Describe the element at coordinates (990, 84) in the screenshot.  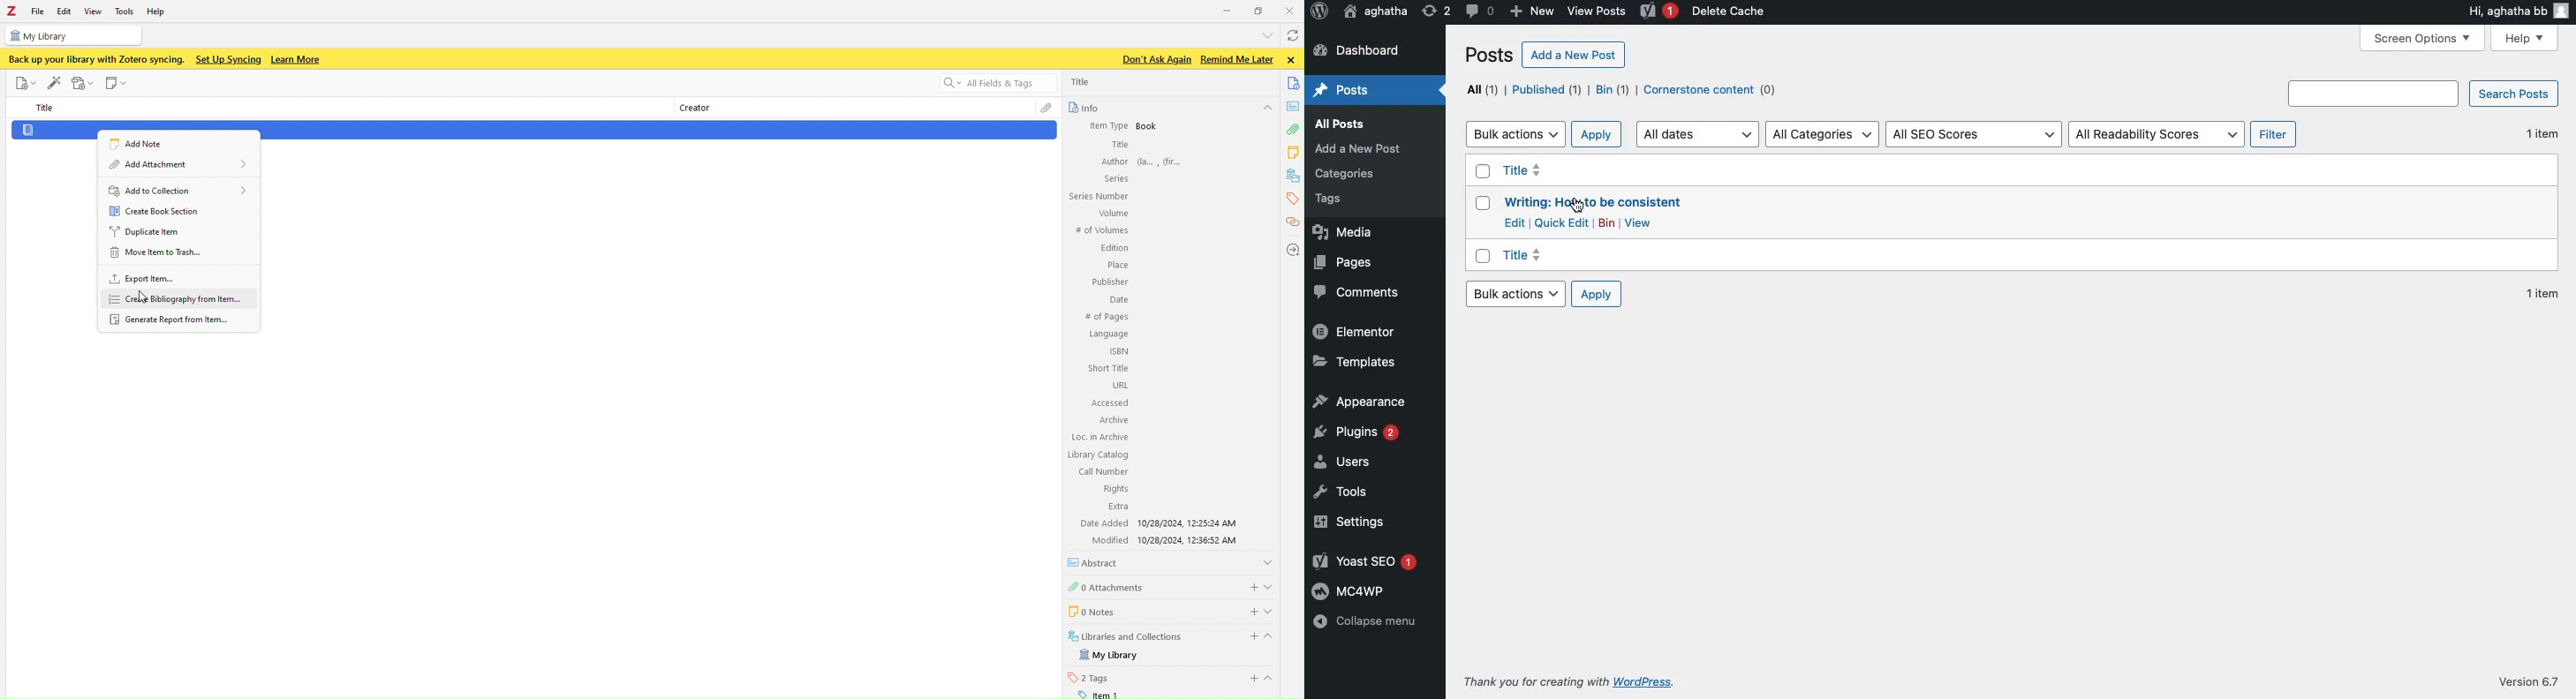
I see `All fields and tags` at that location.